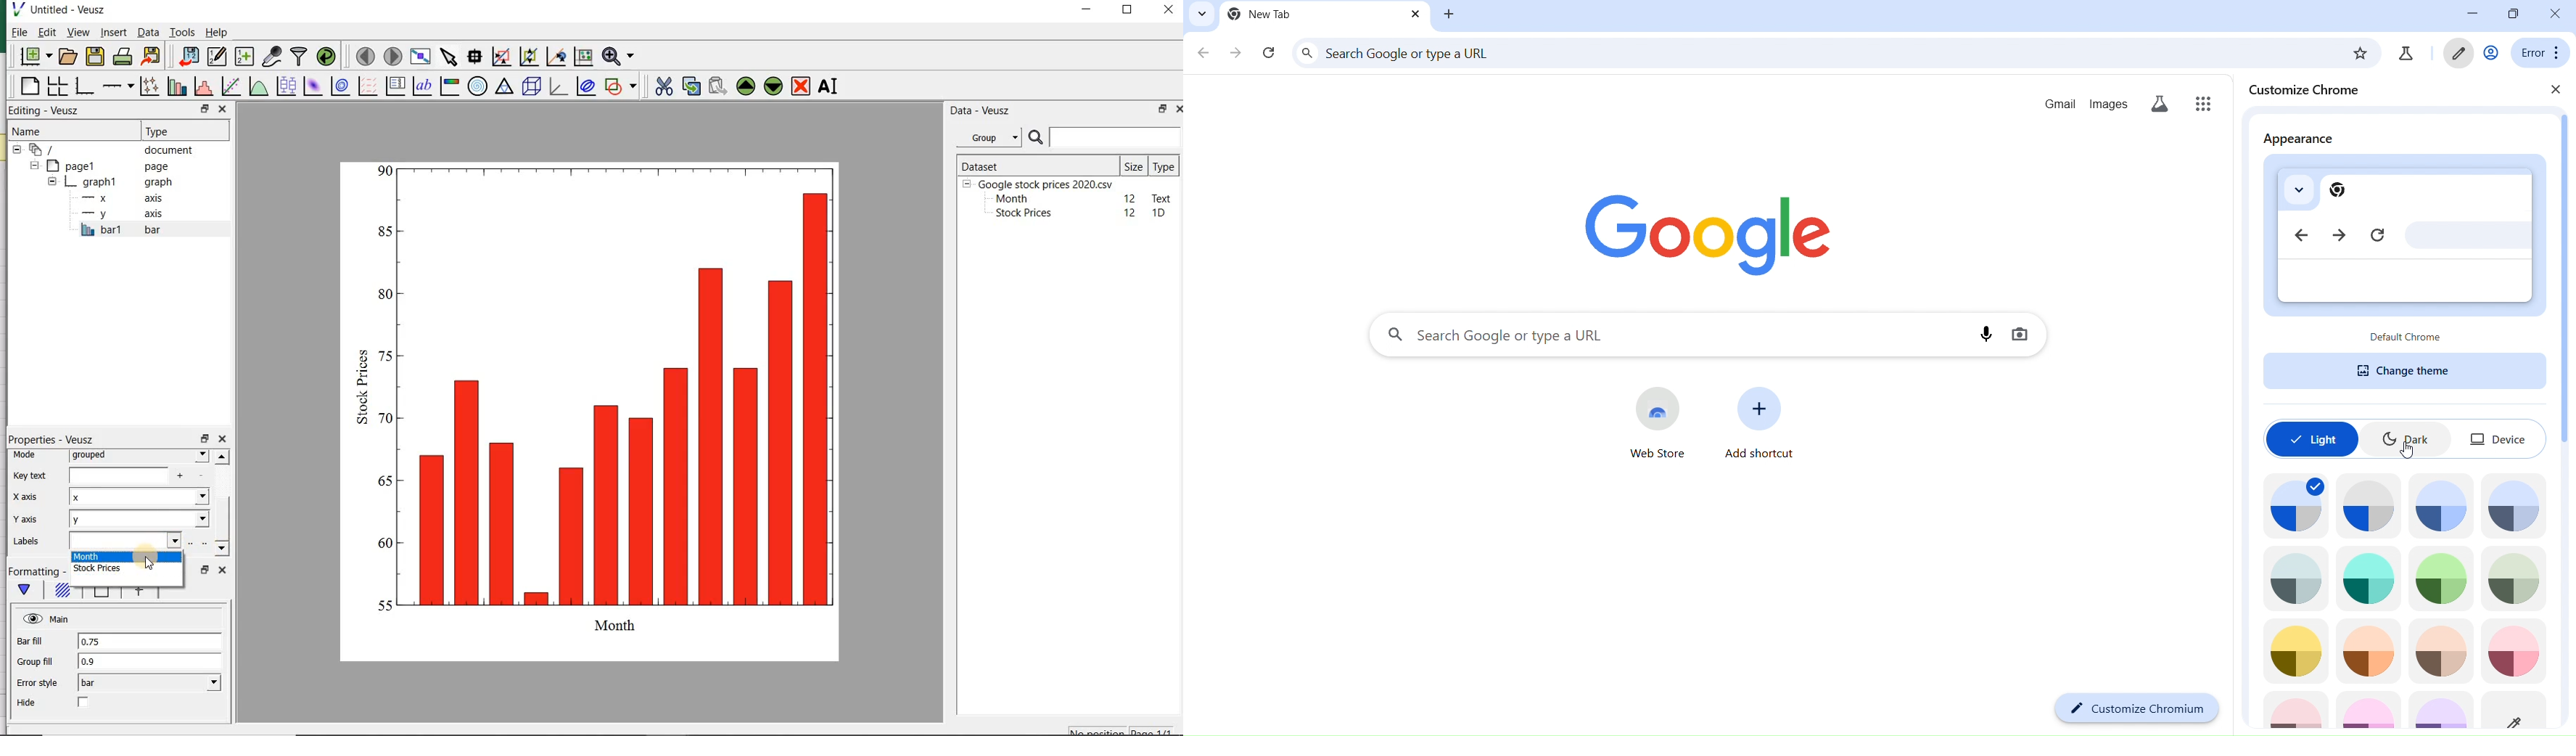 The height and width of the screenshot is (756, 2576). Describe the element at coordinates (1203, 54) in the screenshot. I see `go back one page` at that location.